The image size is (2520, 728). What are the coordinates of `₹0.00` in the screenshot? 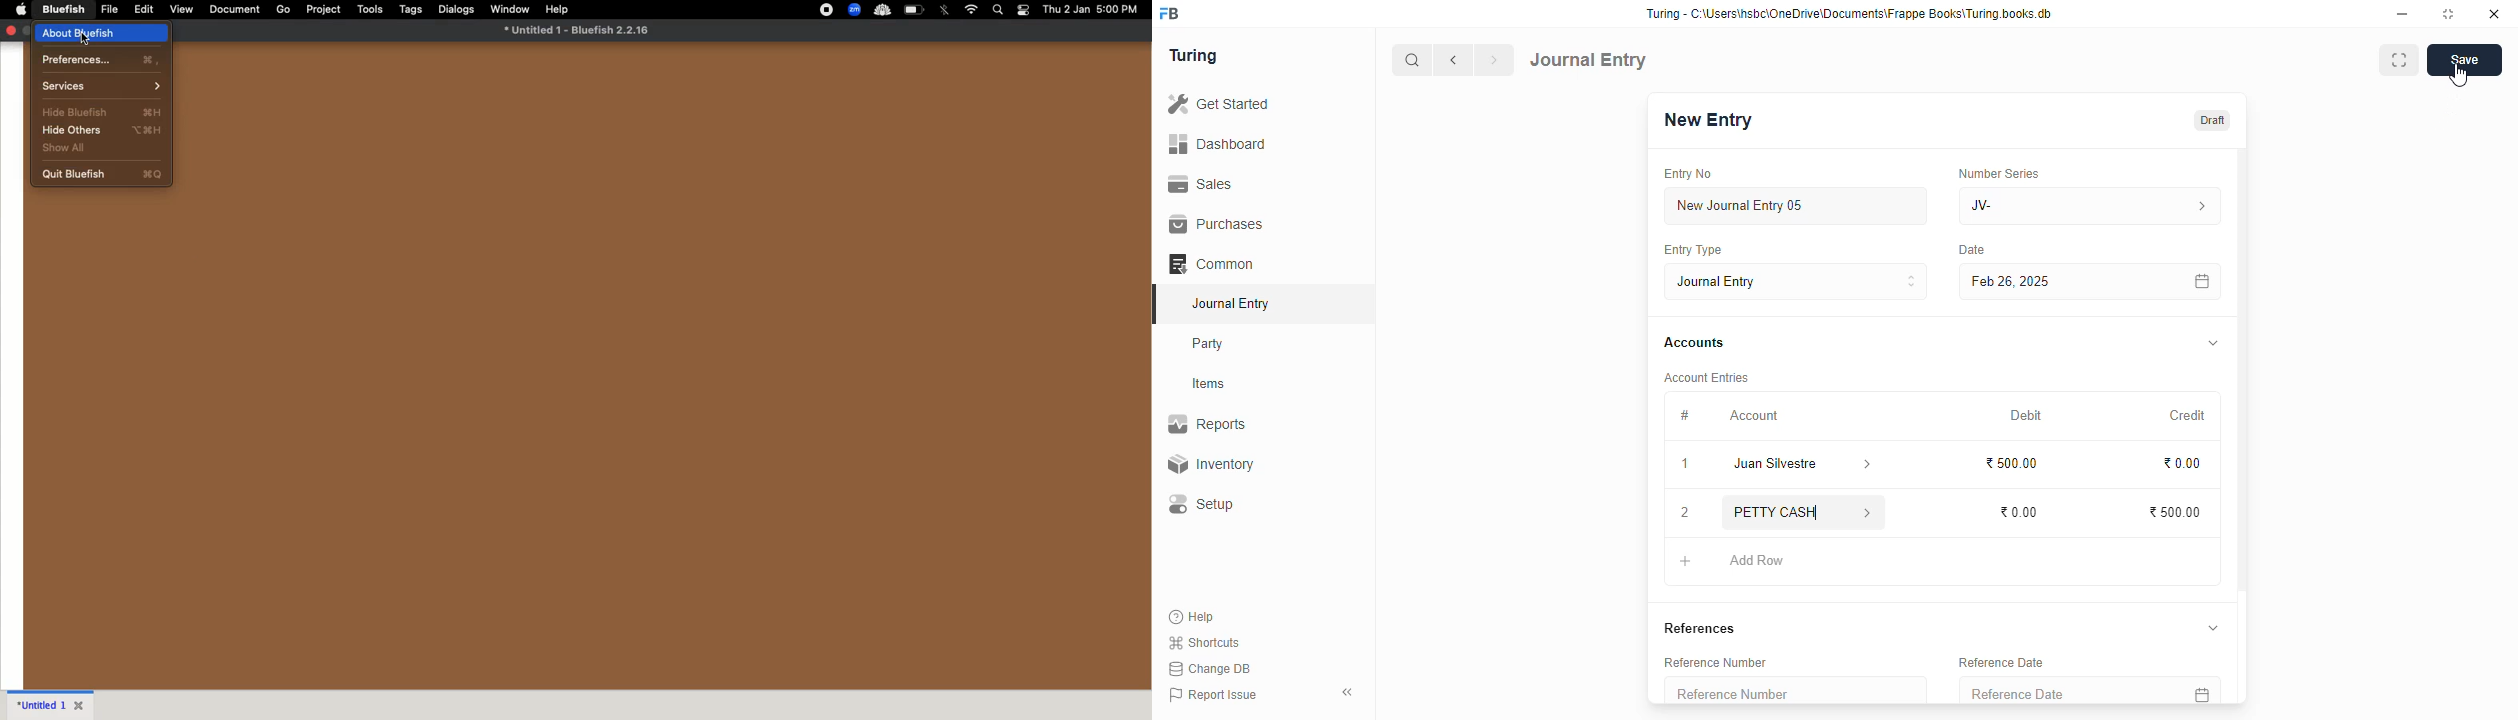 It's located at (2183, 463).